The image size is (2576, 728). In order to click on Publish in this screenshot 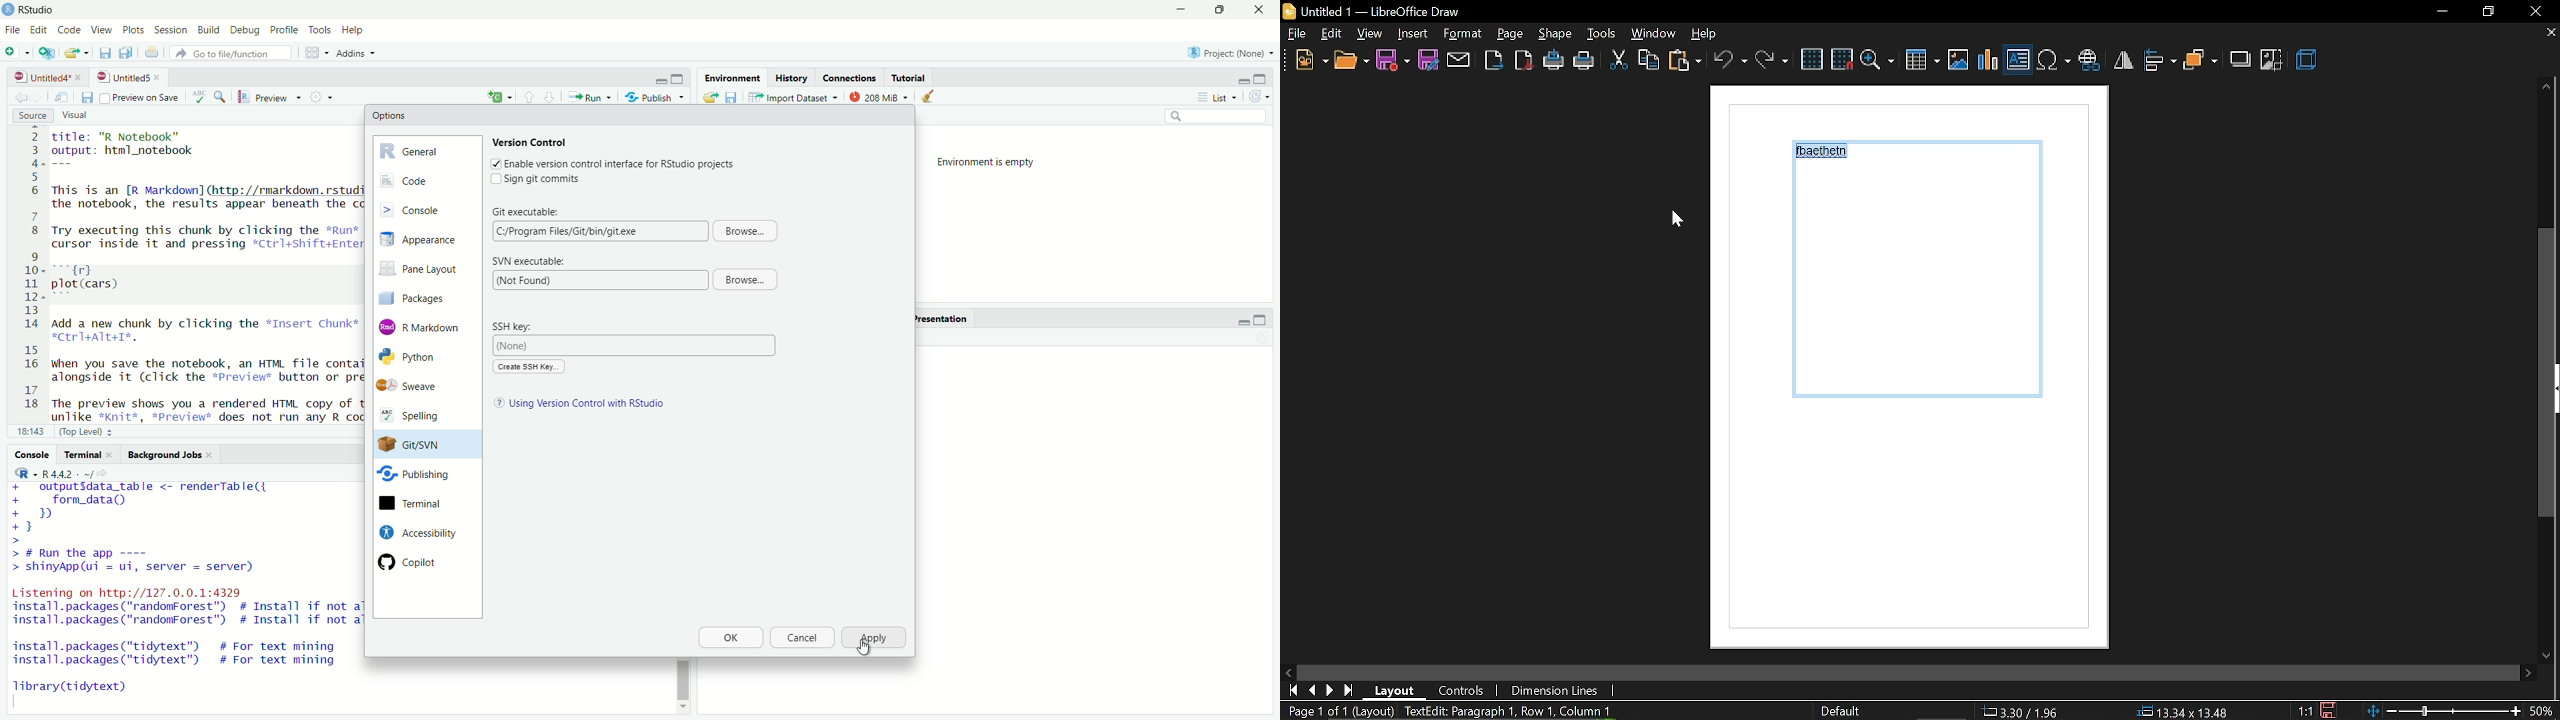, I will do `click(655, 96)`.